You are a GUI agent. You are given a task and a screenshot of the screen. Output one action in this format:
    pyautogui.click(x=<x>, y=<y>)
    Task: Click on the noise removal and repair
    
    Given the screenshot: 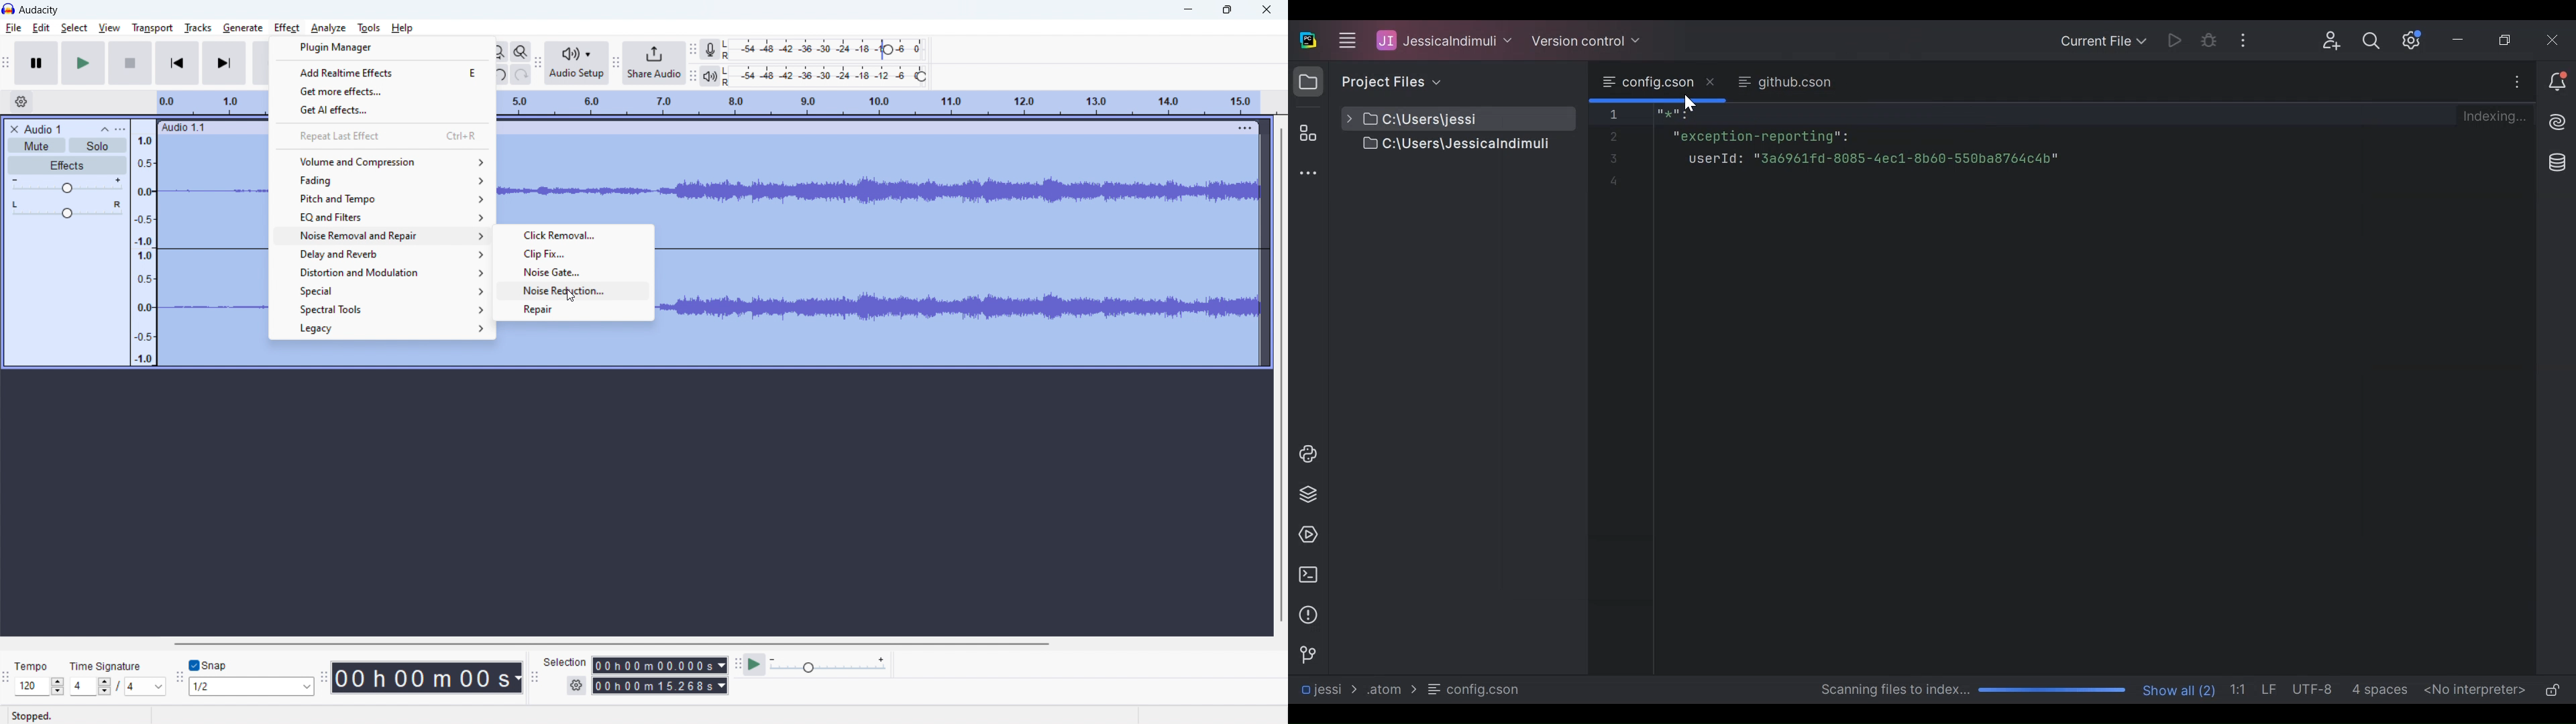 What is the action you would take?
    pyautogui.click(x=379, y=235)
    